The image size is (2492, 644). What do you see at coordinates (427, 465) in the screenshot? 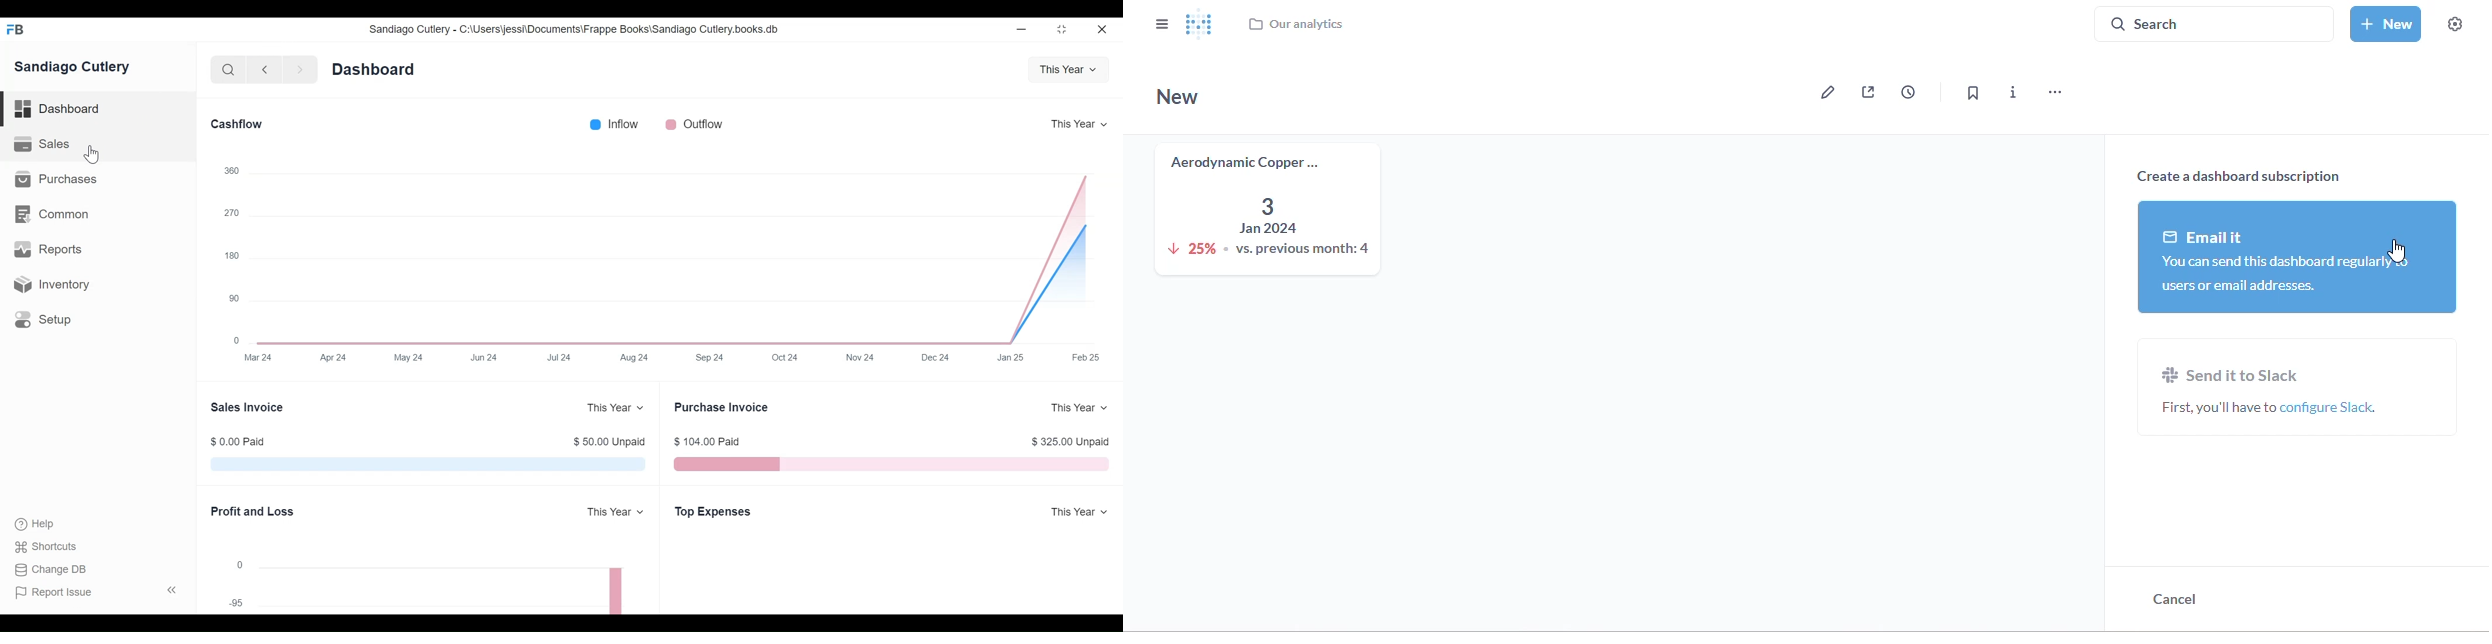
I see `The Sales Invoice chart shows the total outstanding amount which is pending from Sandiago Cutlery customers for their sales` at bounding box center [427, 465].